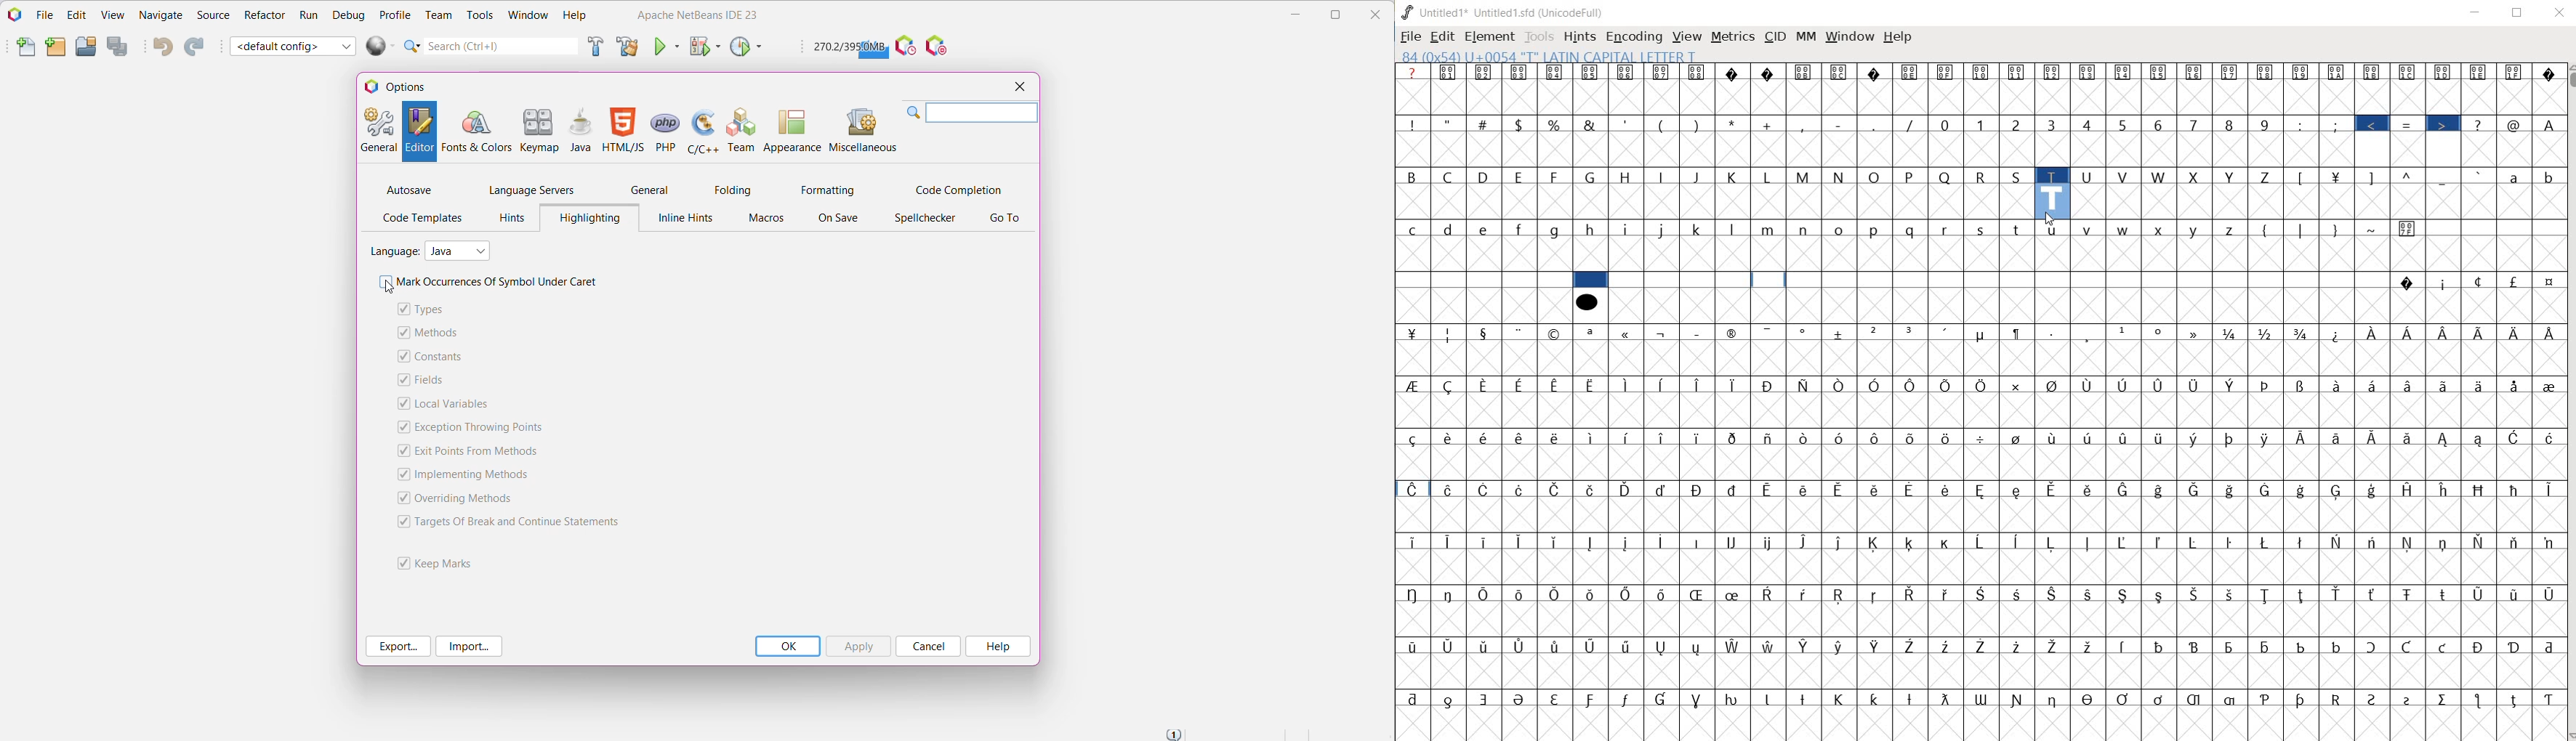 The width and height of the screenshot is (2576, 756). I want to click on 4, so click(2090, 124).